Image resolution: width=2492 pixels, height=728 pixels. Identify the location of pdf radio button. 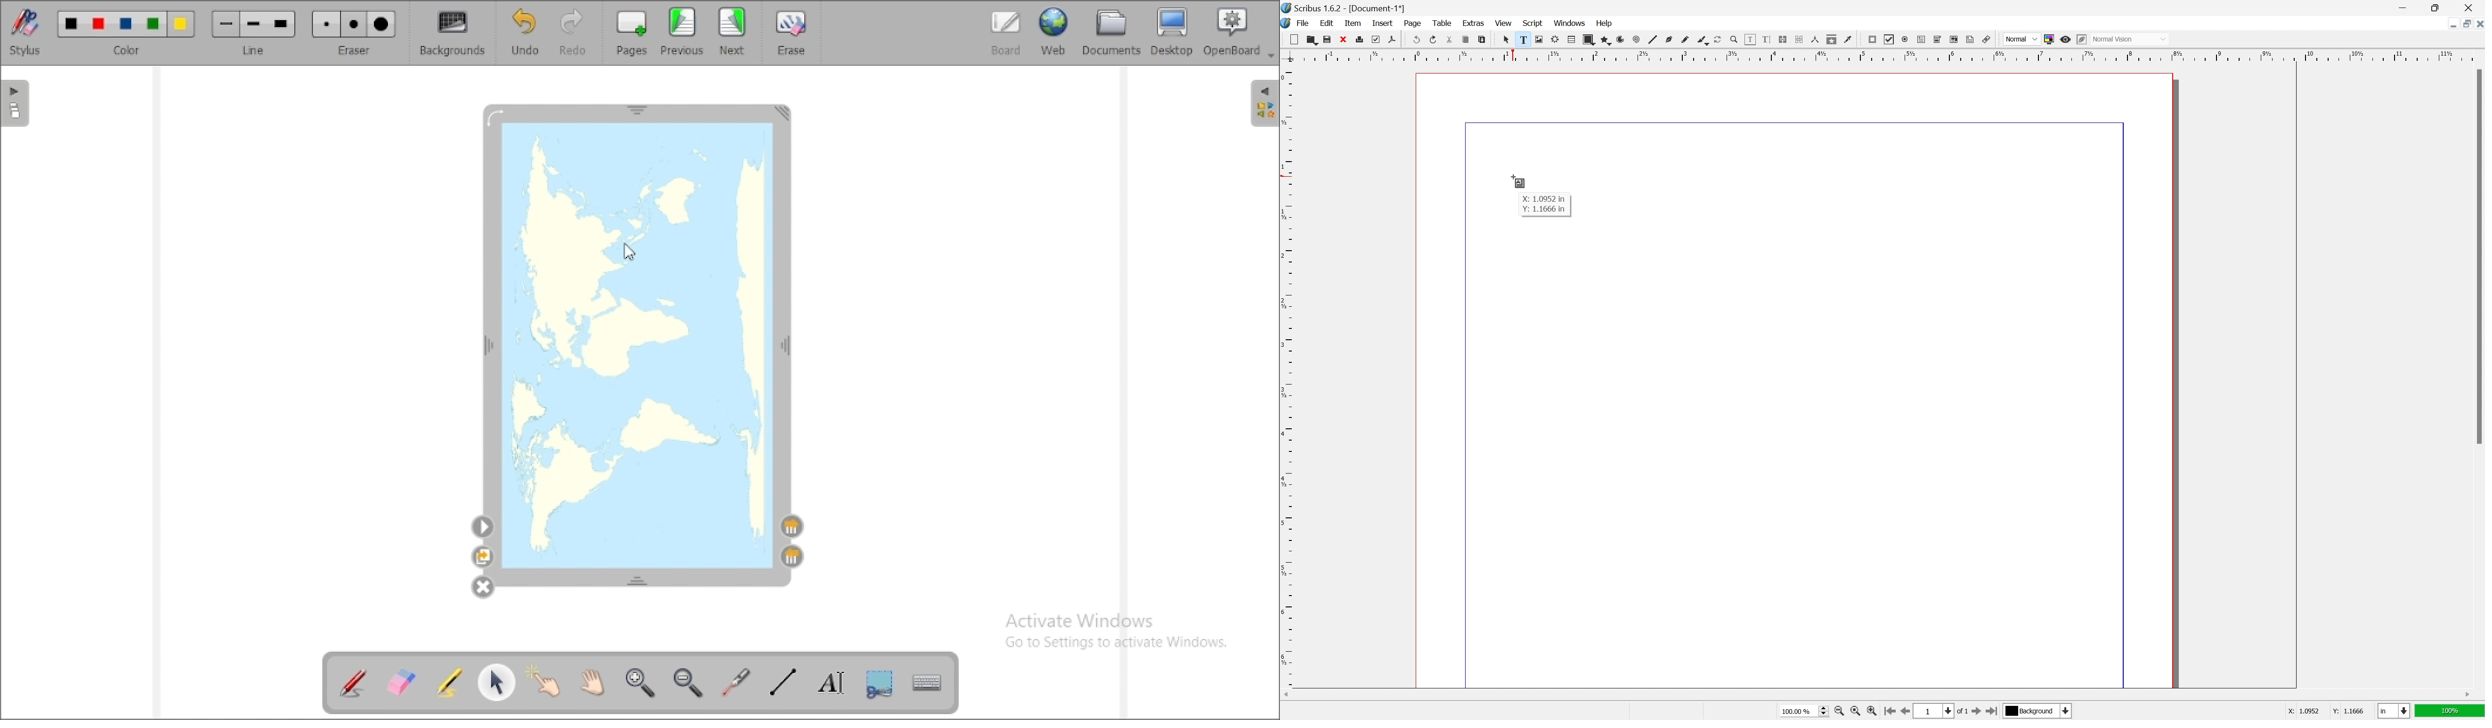
(1905, 39).